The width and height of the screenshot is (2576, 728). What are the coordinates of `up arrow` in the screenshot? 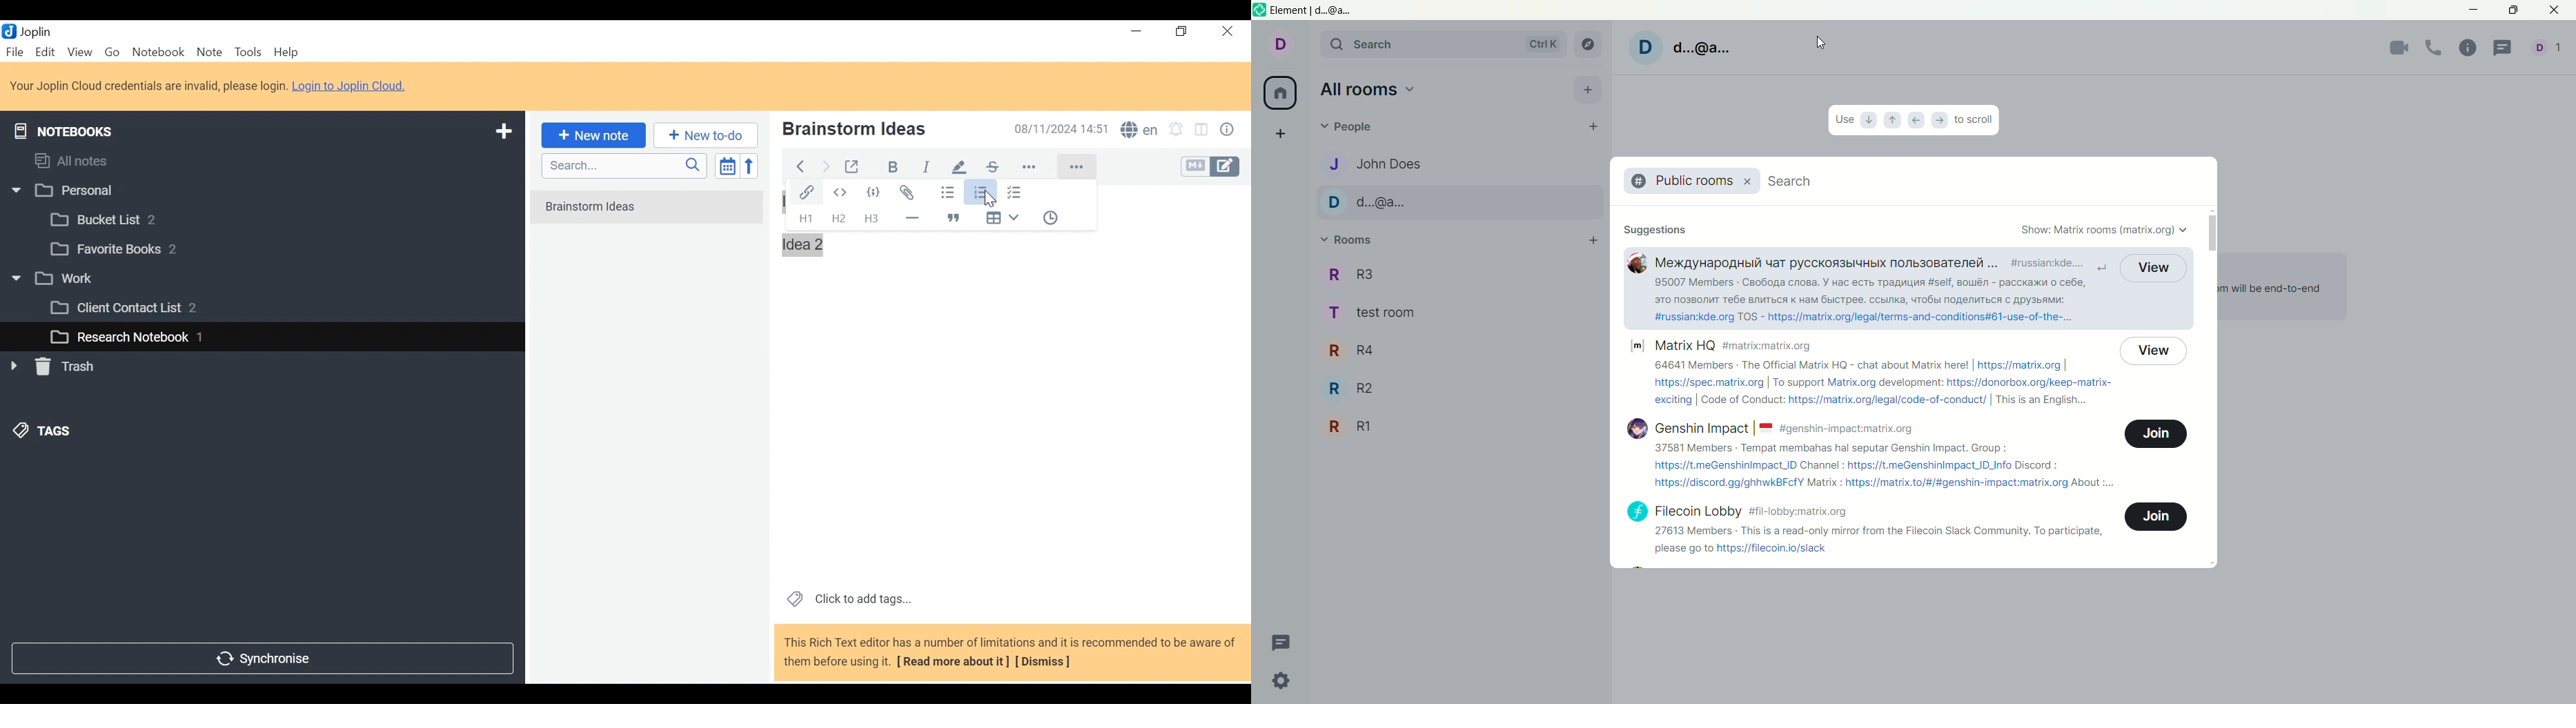 It's located at (1890, 121).